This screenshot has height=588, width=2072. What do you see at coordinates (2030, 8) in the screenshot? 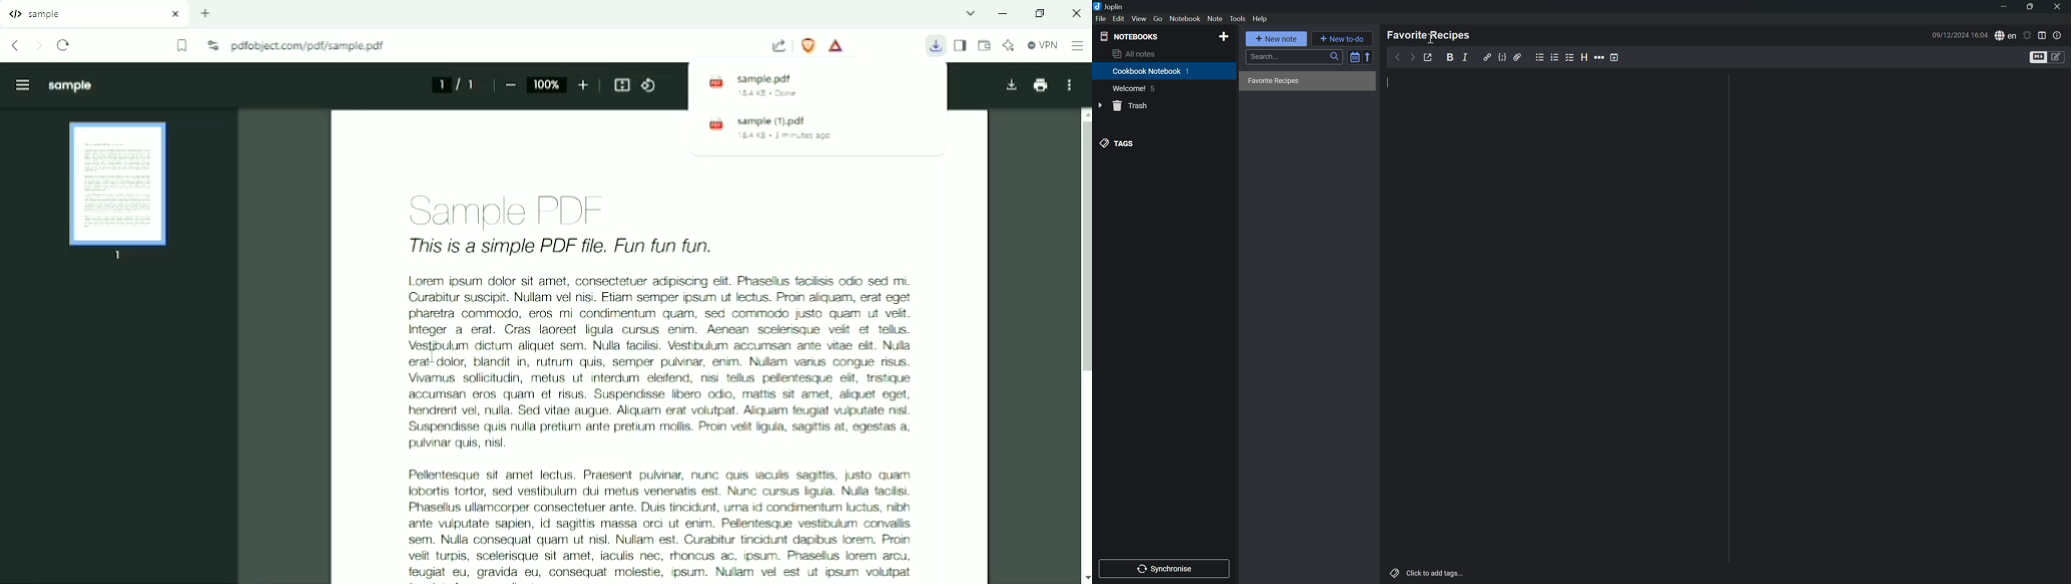
I see `Restore Down` at bounding box center [2030, 8].